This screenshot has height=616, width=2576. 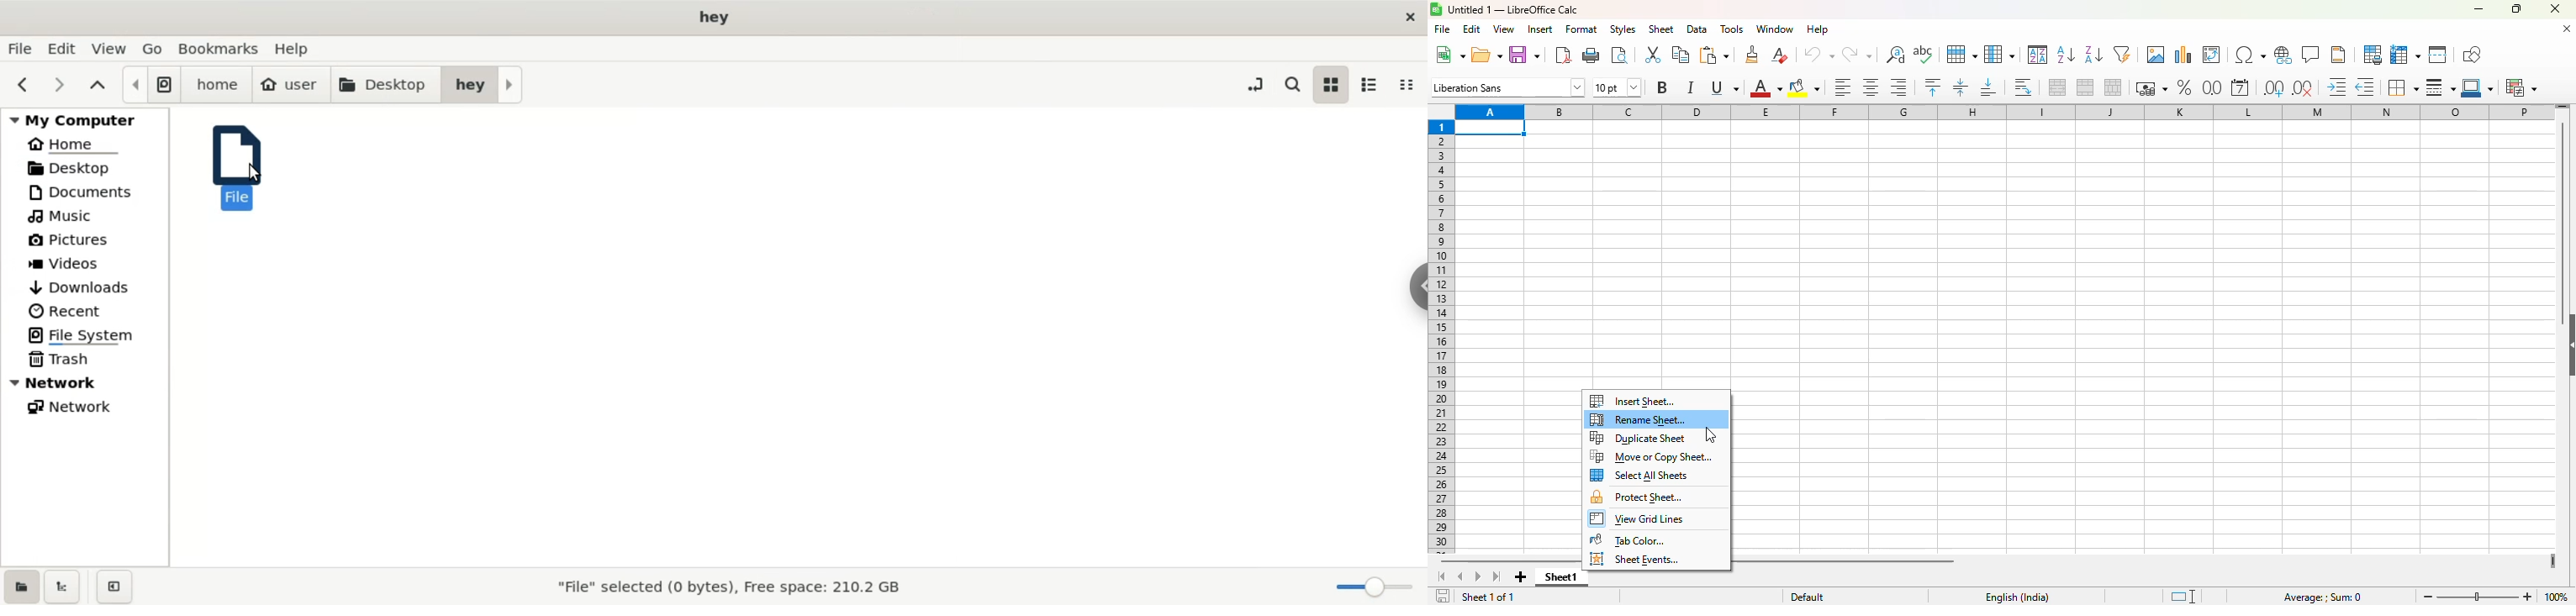 I want to click on zoom out, so click(x=2428, y=597).